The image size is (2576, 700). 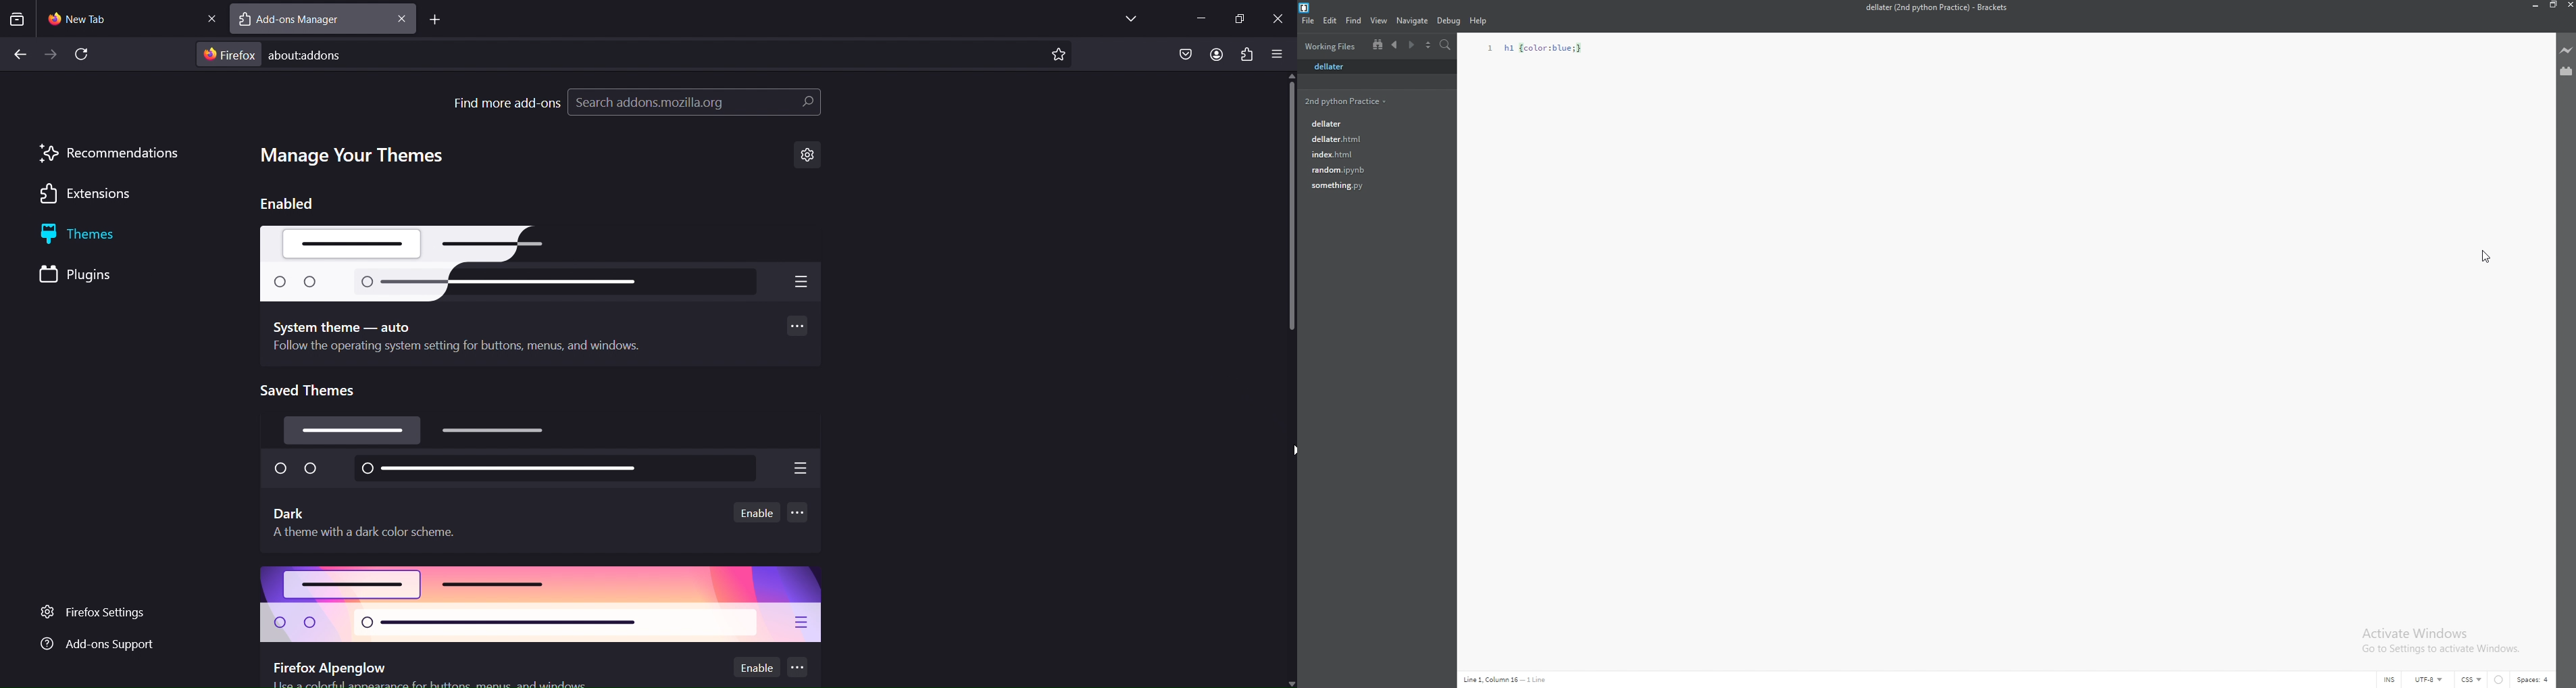 What do you see at coordinates (755, 666) in the screenshot?
I see `enable` at bounding box center [755, 666].